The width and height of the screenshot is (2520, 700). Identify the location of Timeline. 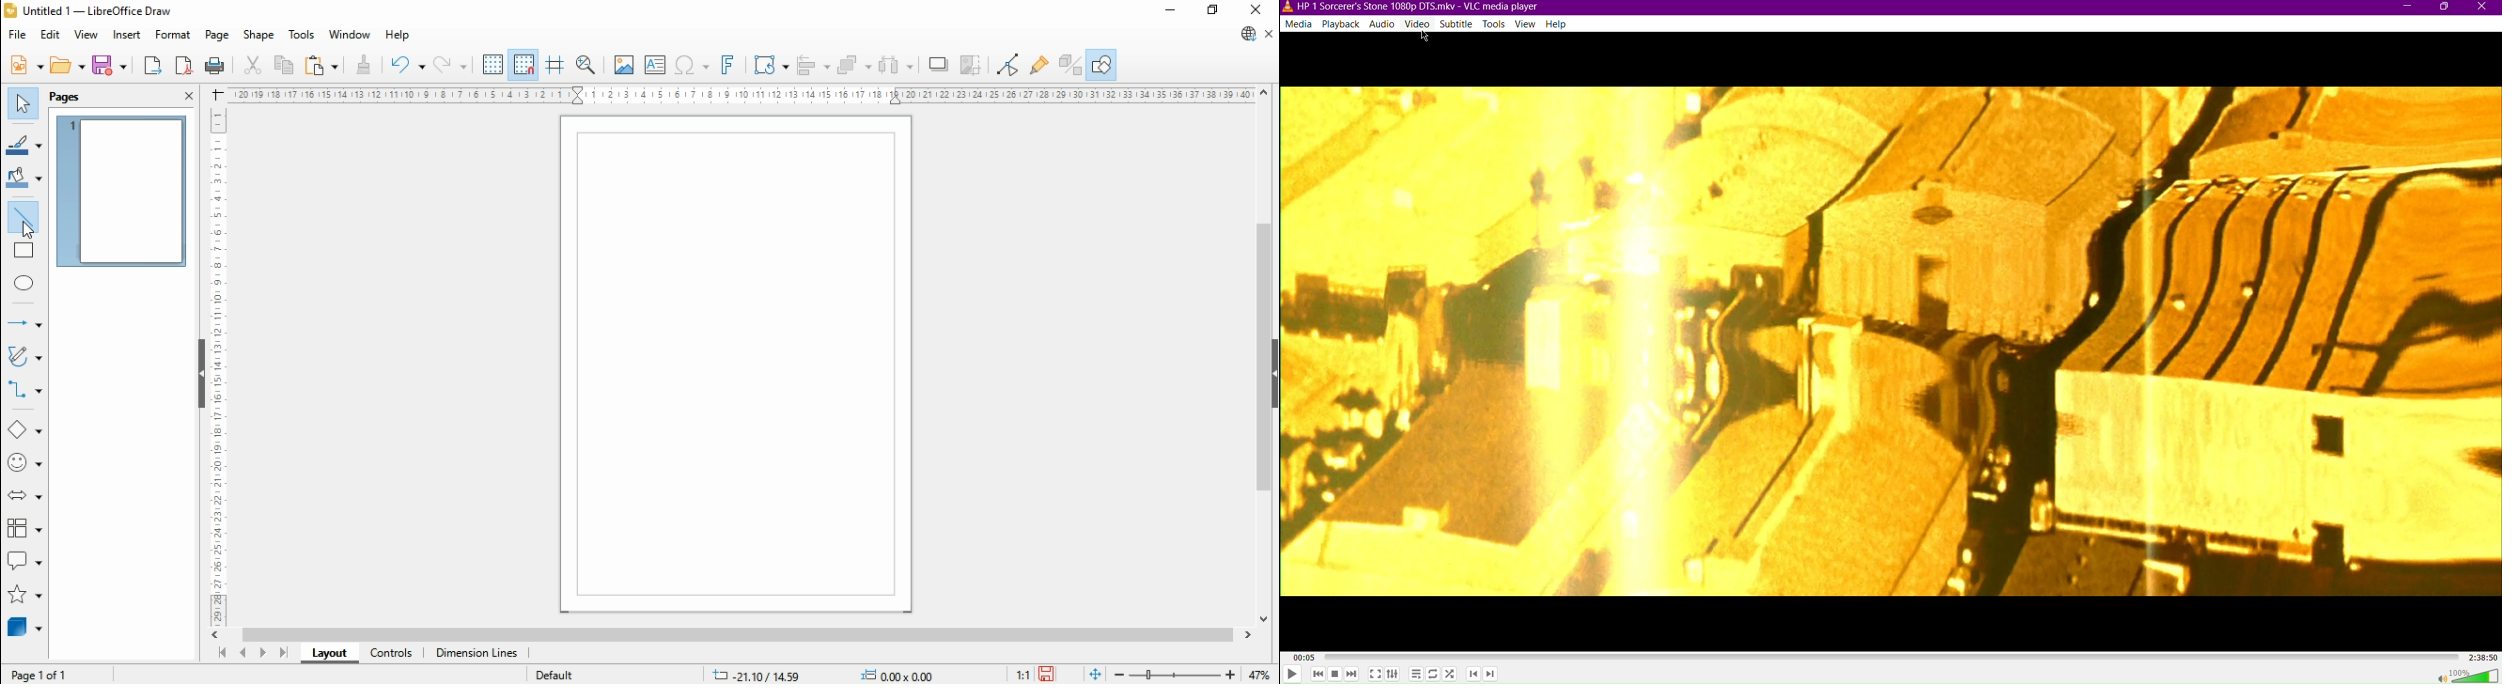
(1886, 658).